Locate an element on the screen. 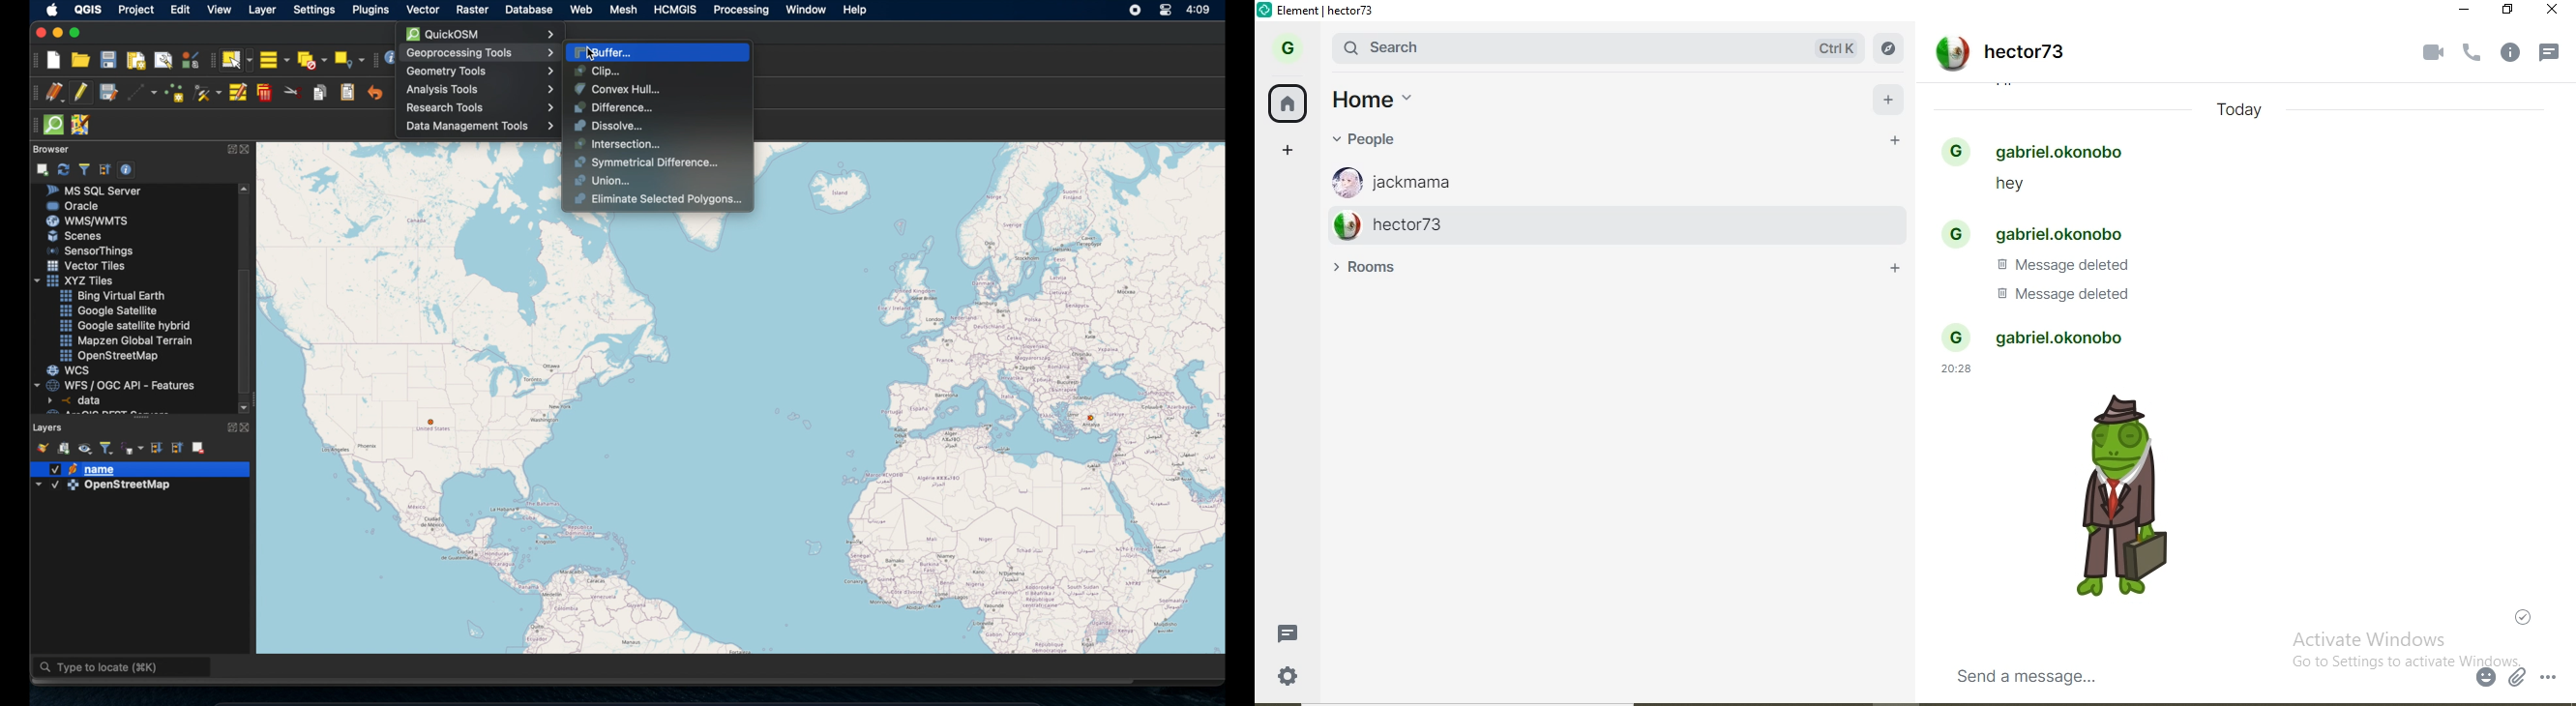 Image resolution: width=2576 pixels, height=728 pixels. browser is located at coordinates (49, 148).